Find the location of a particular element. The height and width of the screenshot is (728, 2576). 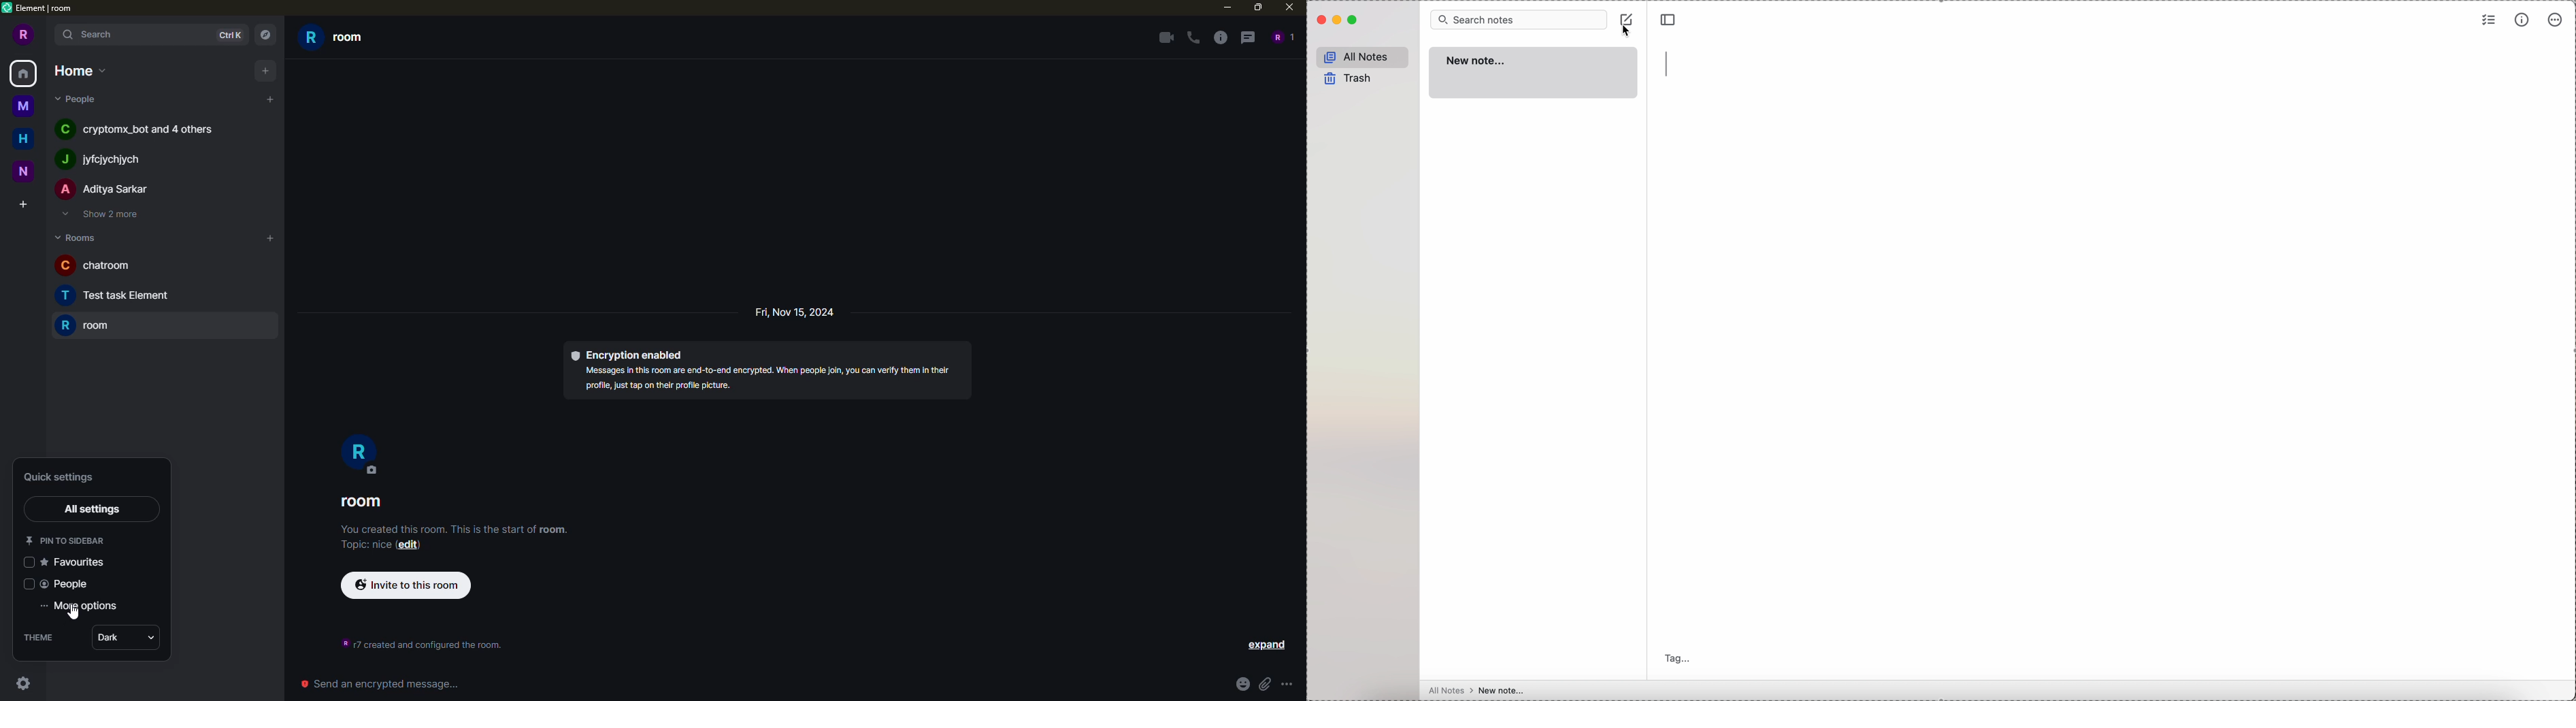

maximize is located at coordinates (1353, 20).